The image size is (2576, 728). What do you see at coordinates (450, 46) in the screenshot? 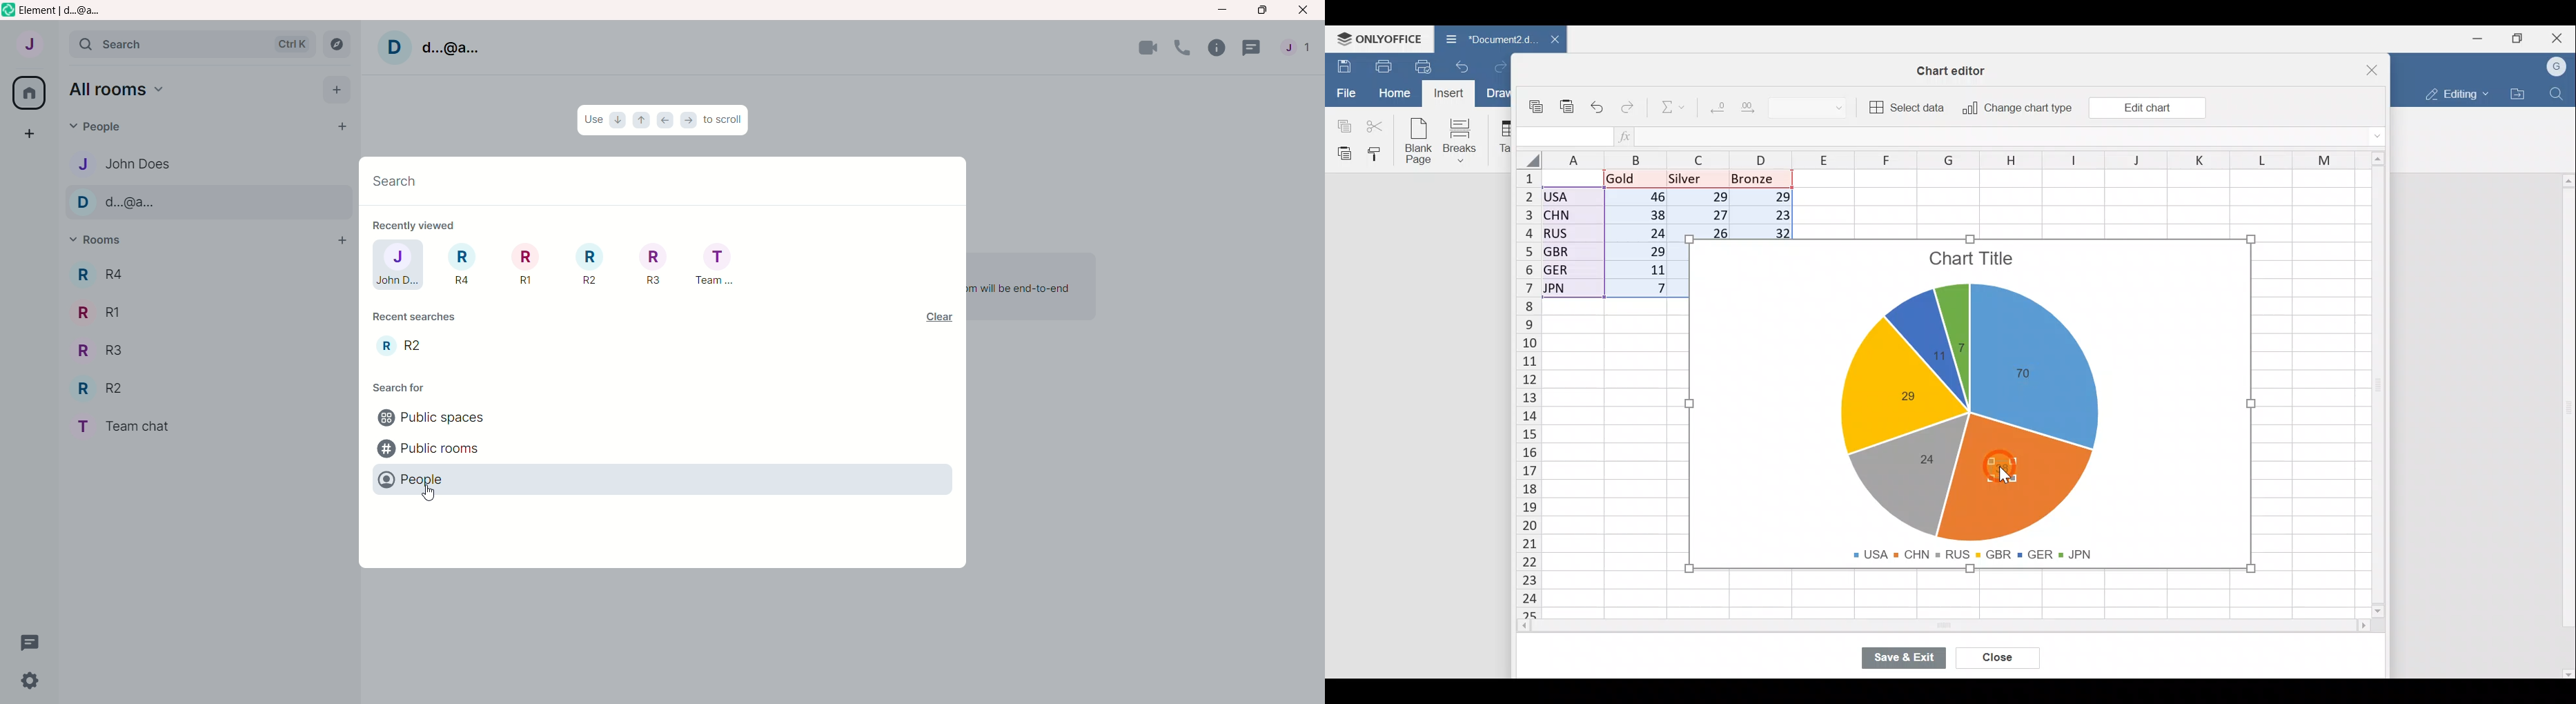
I see `d..@a..` at bounding box center [450, 46].